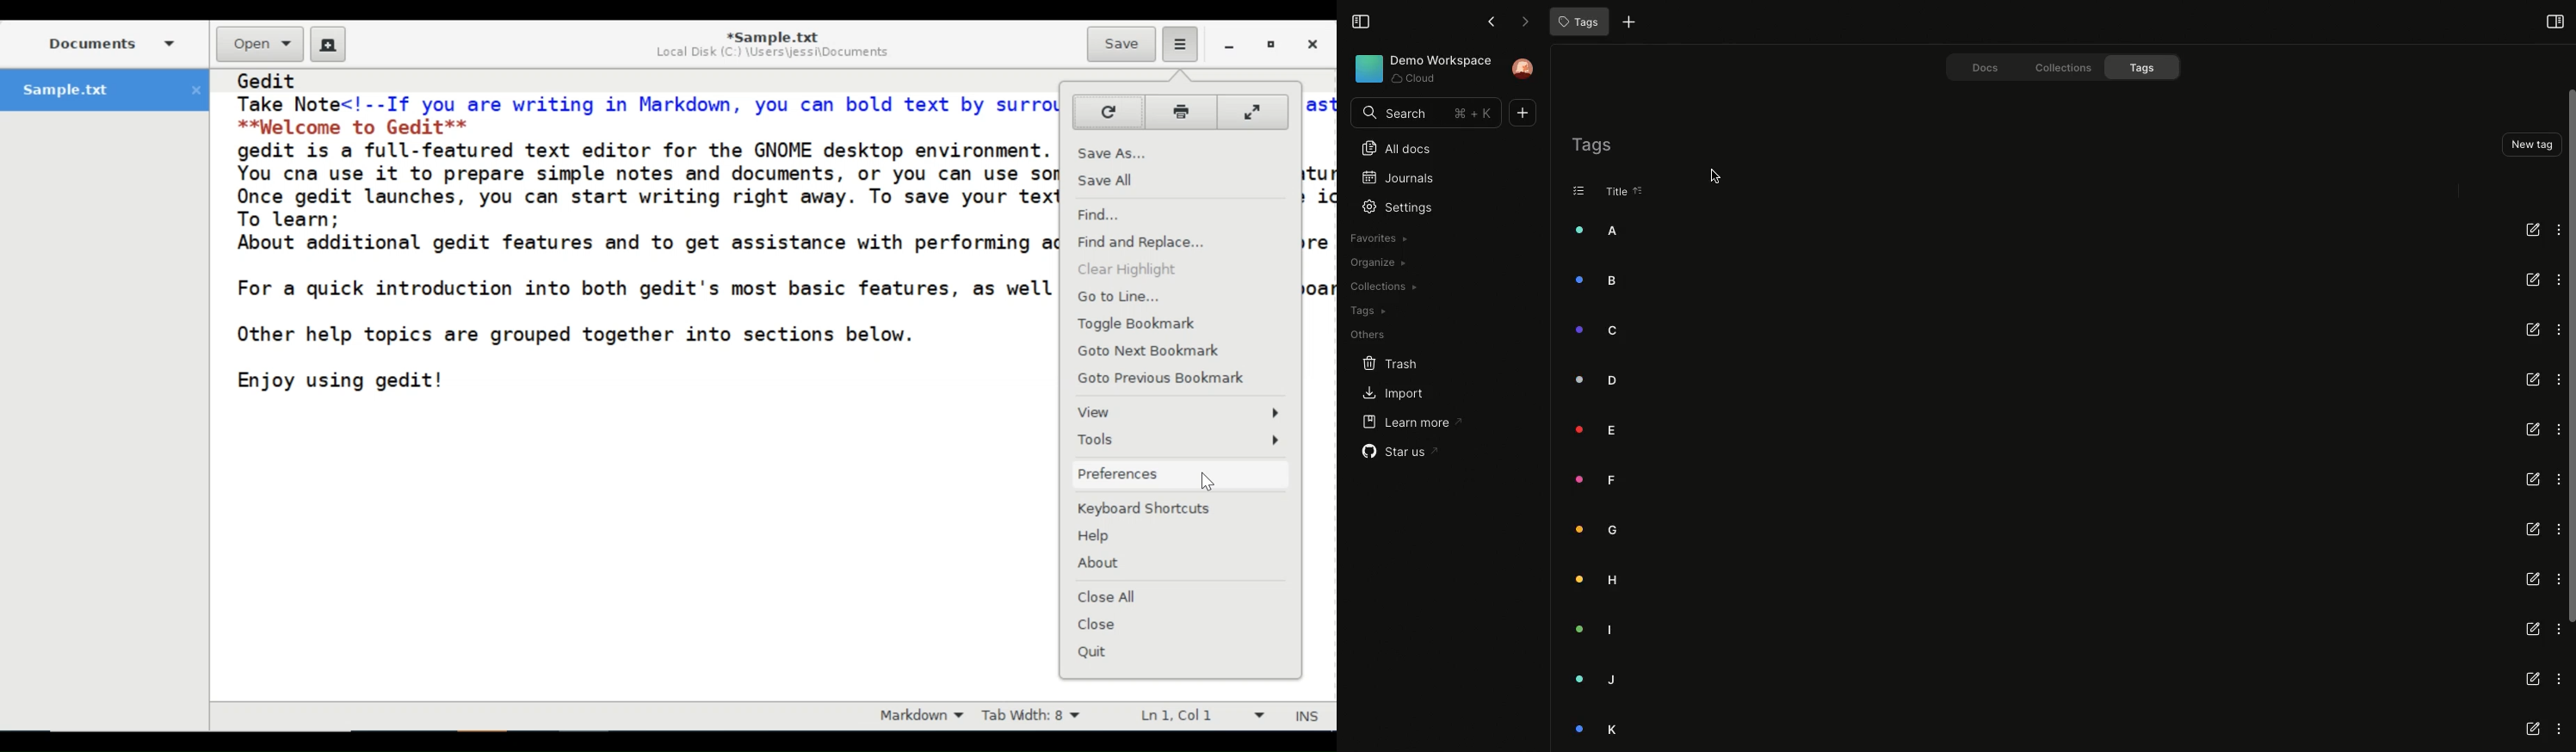  What do you see at coordinates (1181, 44) in the screenshot?
I see `Application mednu` at bounding box center [1181, 44].